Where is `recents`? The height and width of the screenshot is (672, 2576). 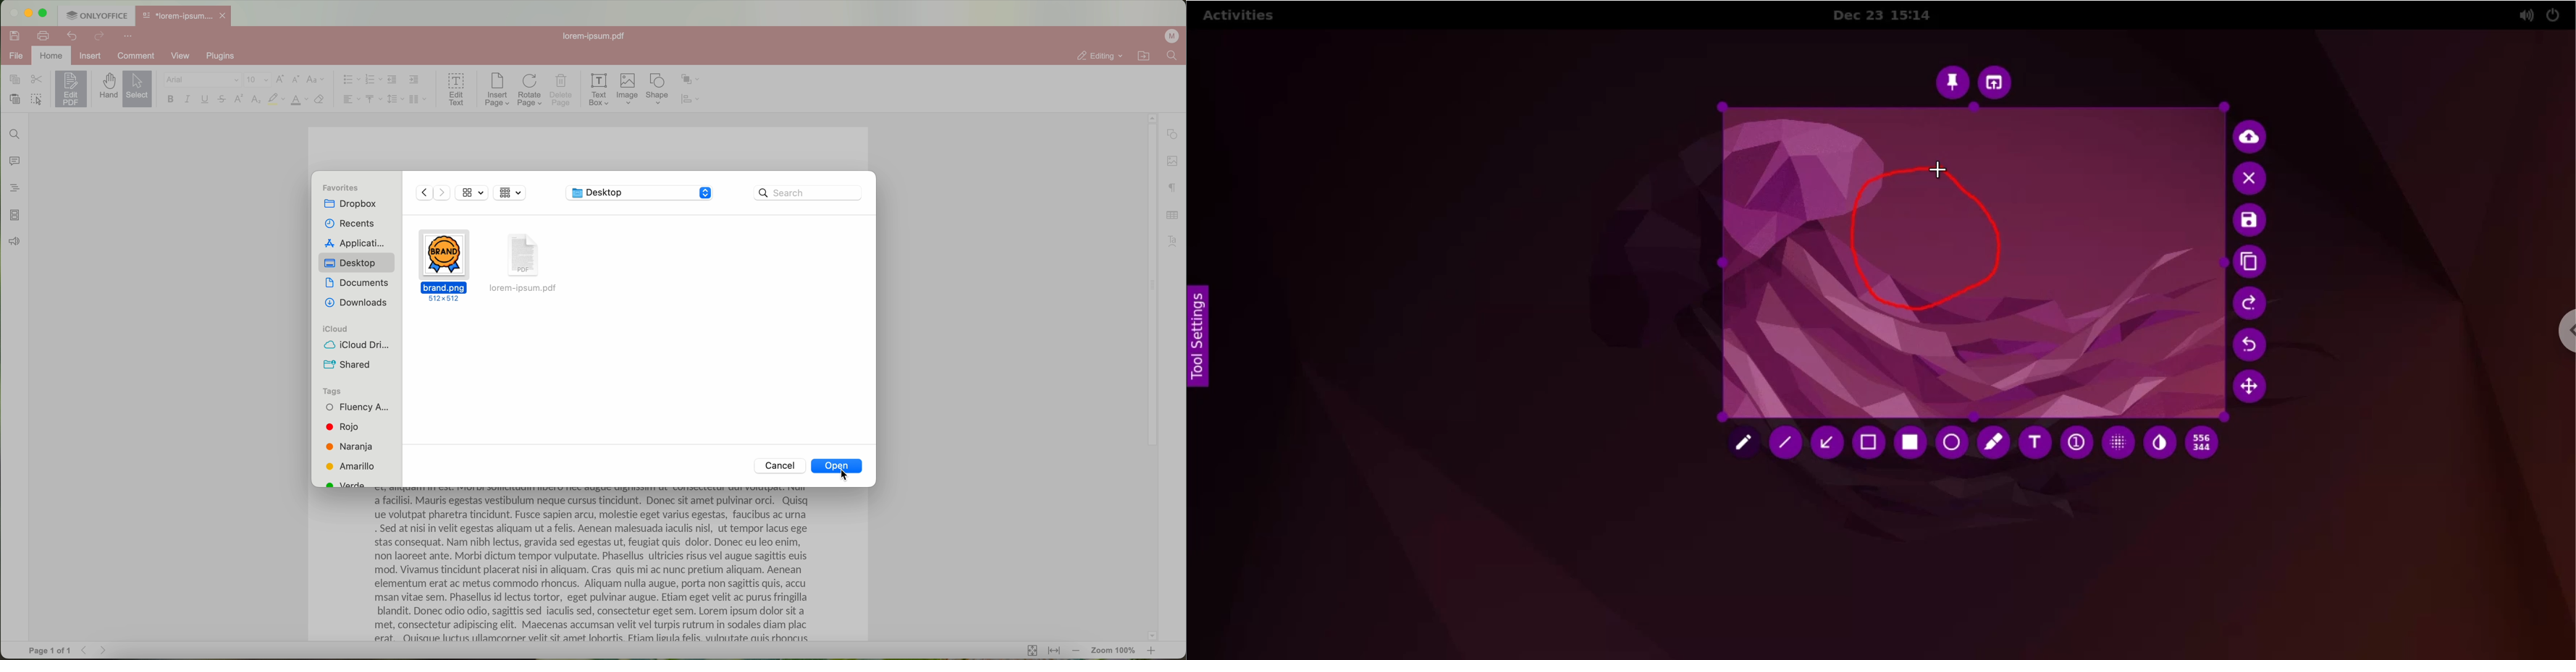 recents is located at coordinates (349, 224).